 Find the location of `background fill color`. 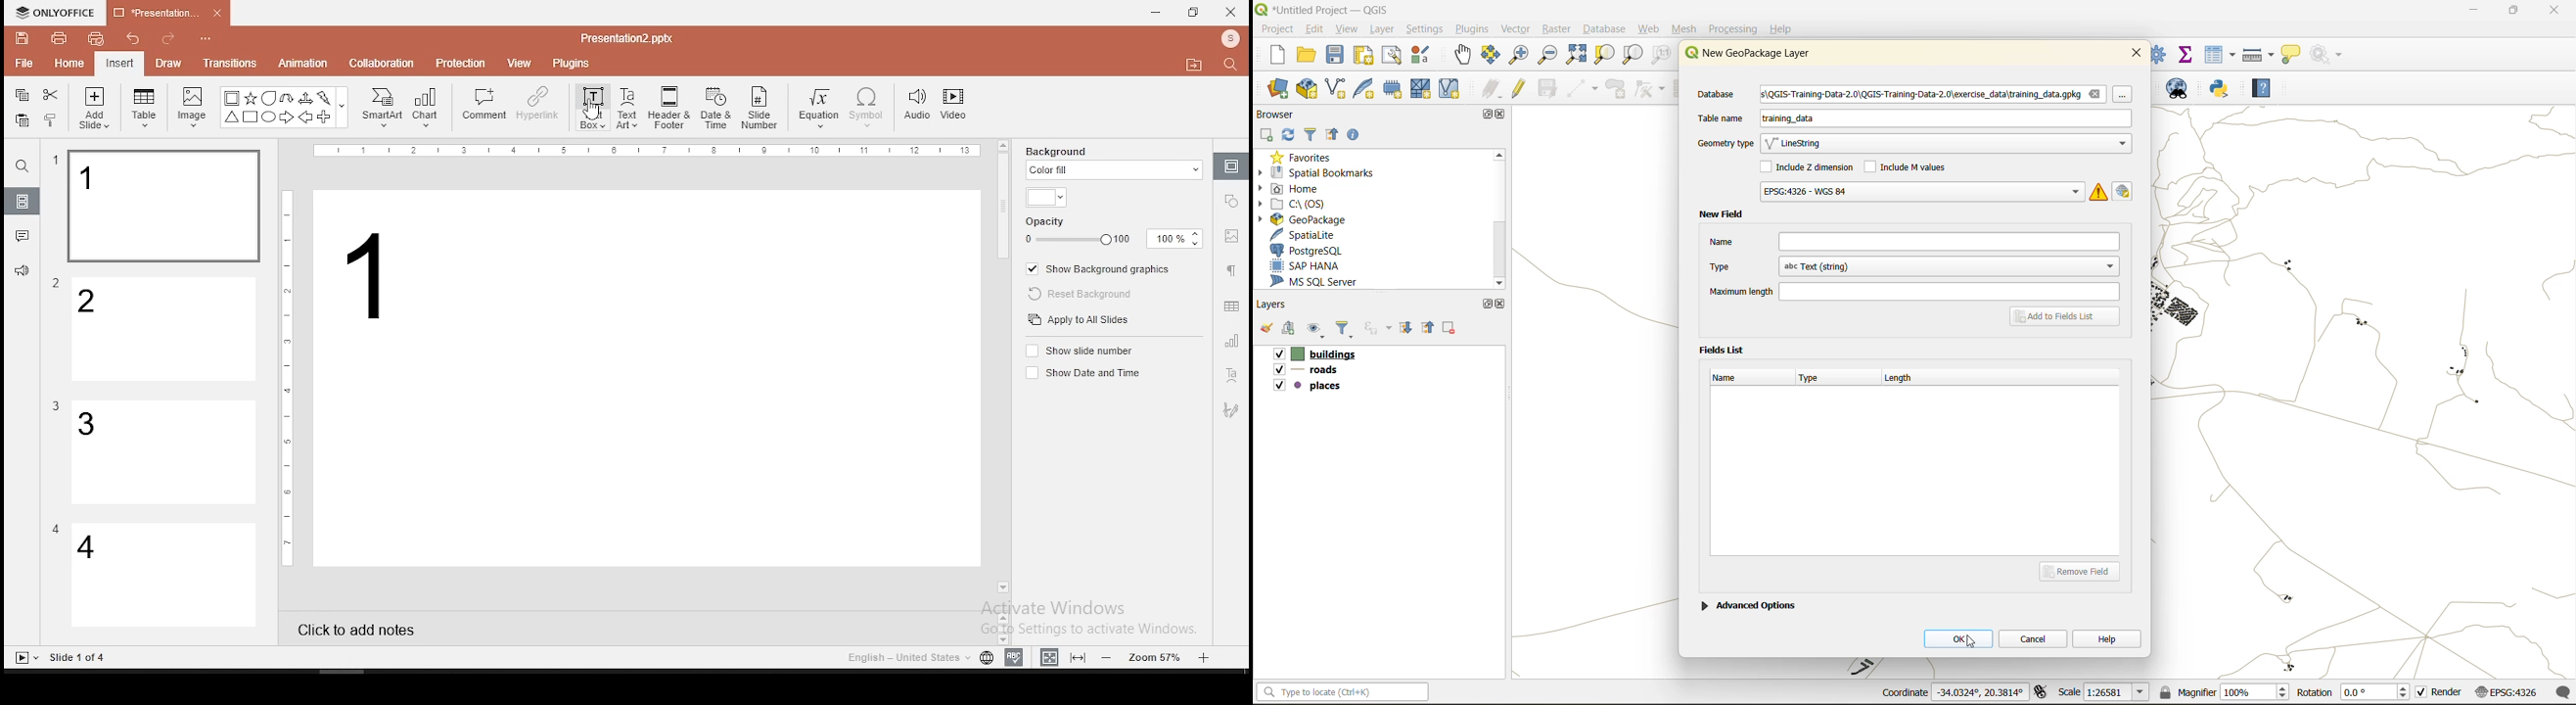

background fill color is located at coordinates (1047, 199).